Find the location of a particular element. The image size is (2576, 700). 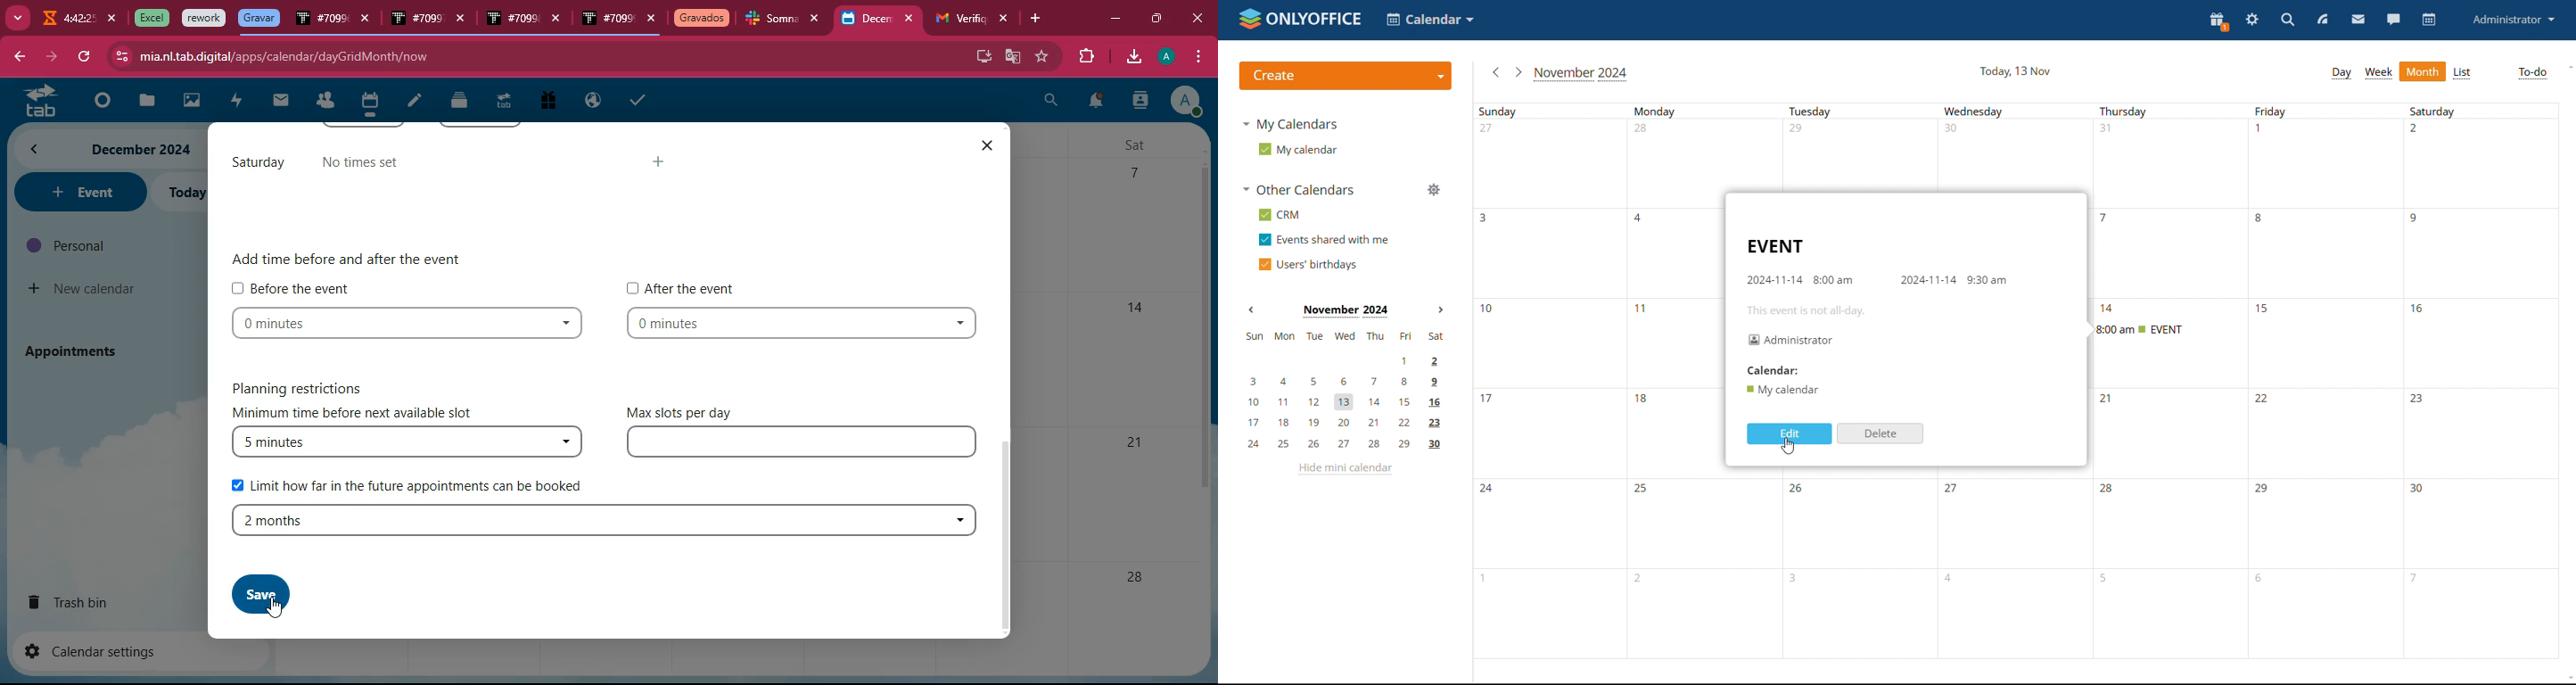

tab is located at coordinates (503, 103).